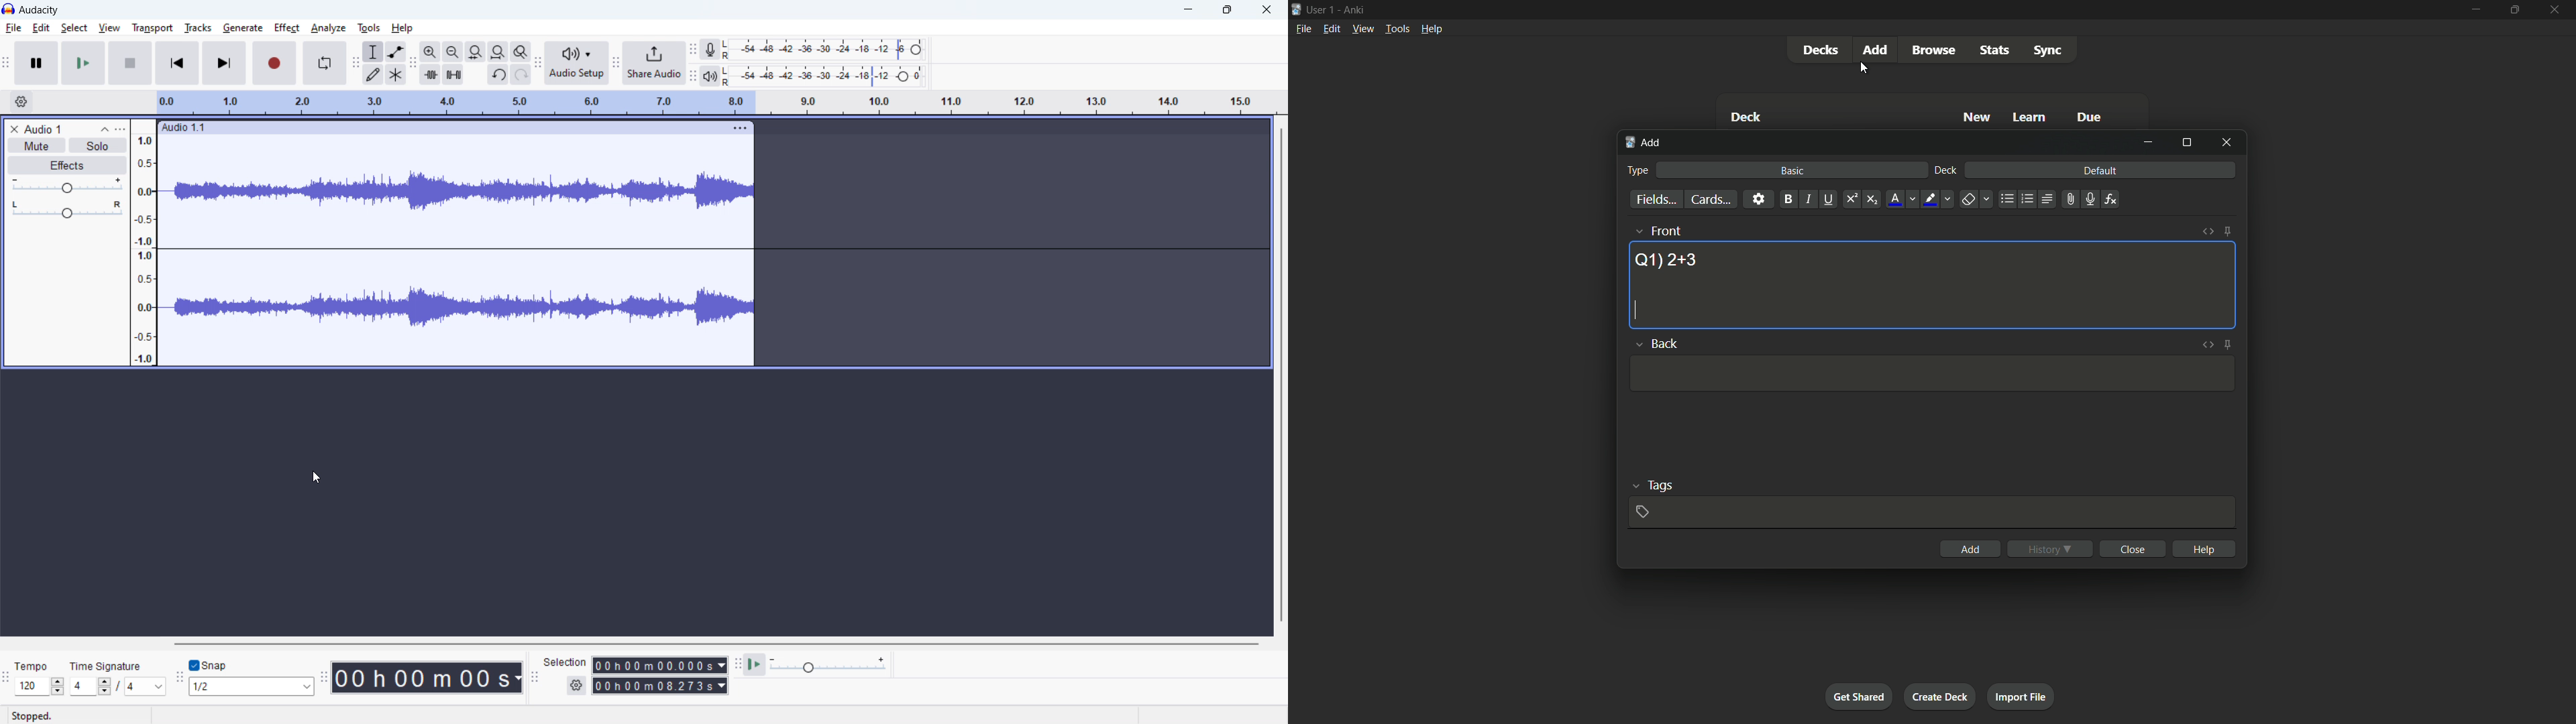 This screenshot has height=728, width=2576. What do you see at coordinates (1656, 200) in the screenshot?
I see `fields` at bounding box center [1656, 200].